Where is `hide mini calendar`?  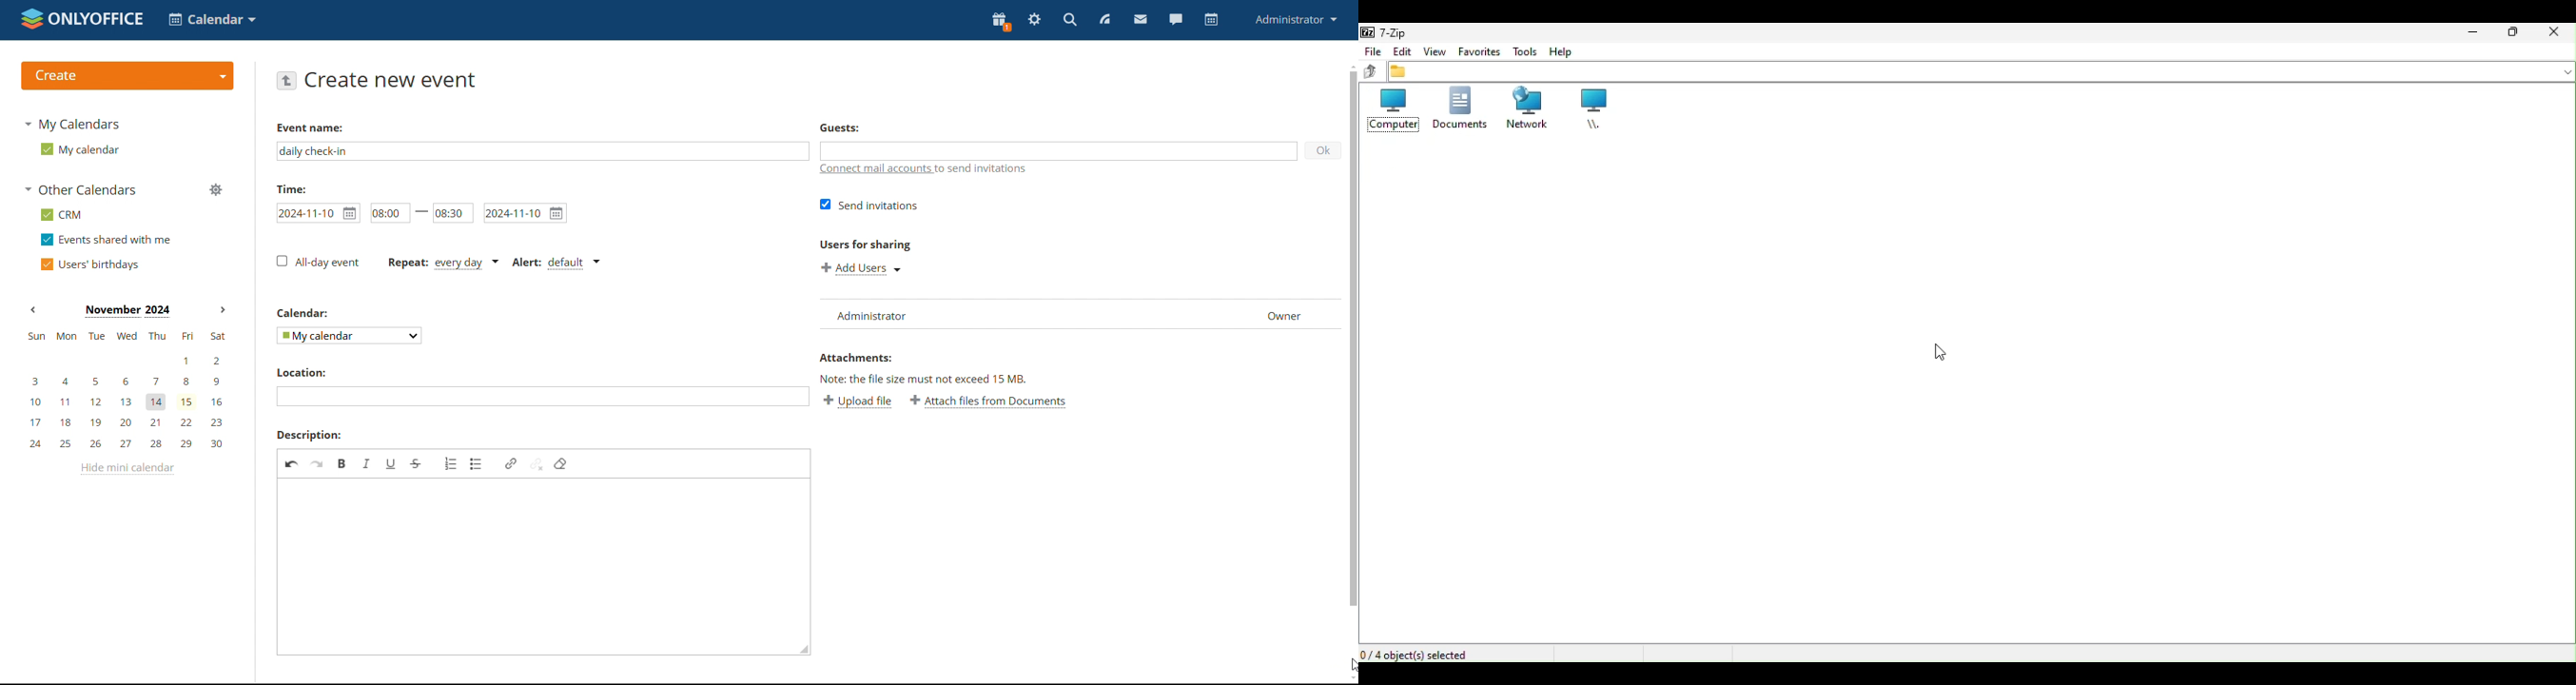
hide mini calendar is located at coordinates (125, 469).